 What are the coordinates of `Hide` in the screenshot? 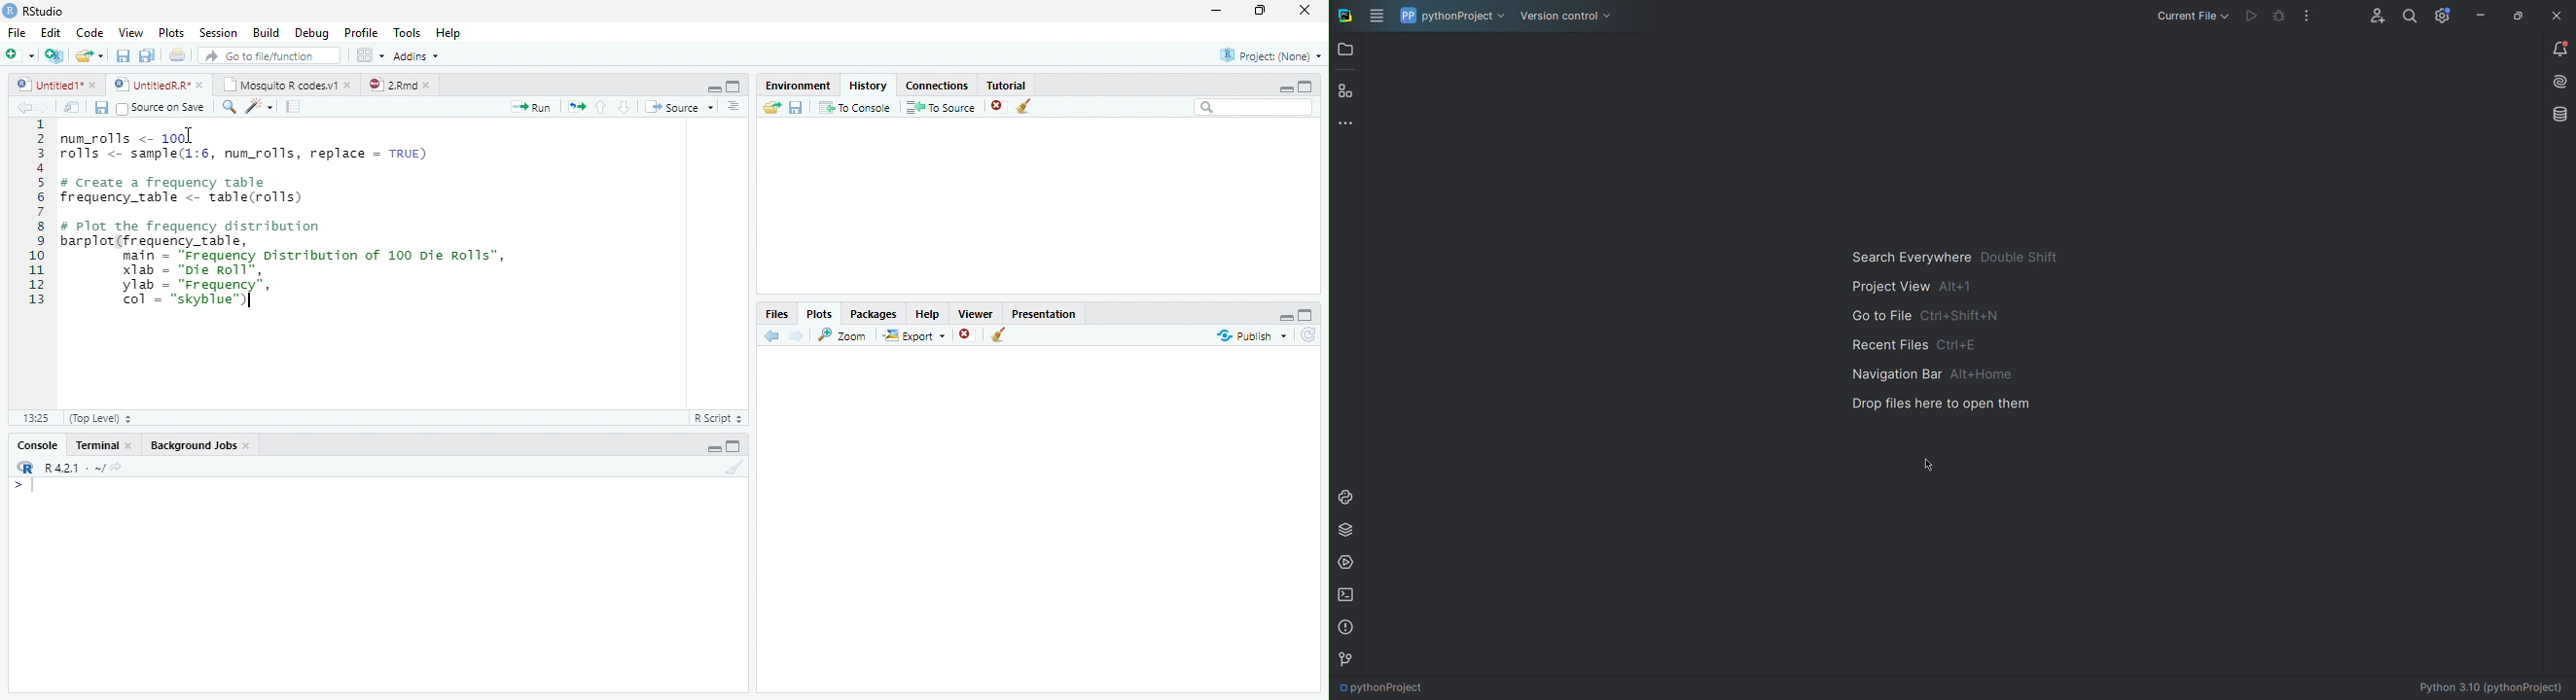 It's located at (711, 448).